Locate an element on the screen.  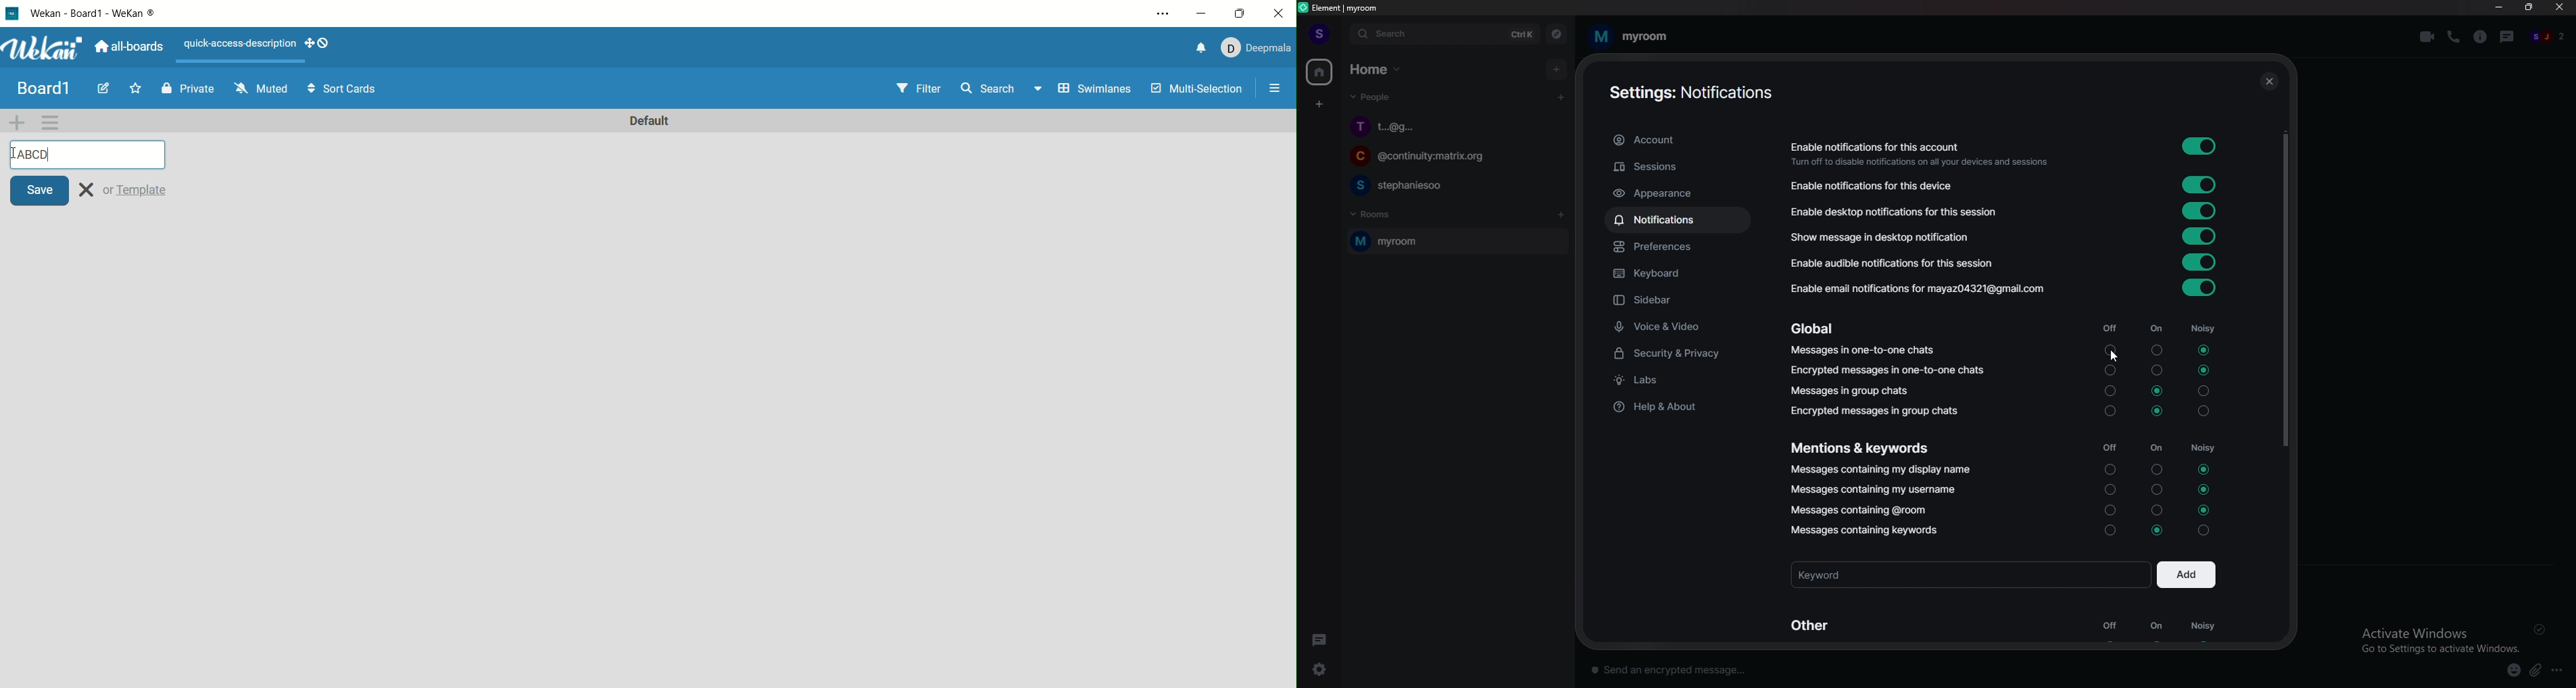
Activate Windows is located at coordinates (2439, 635).